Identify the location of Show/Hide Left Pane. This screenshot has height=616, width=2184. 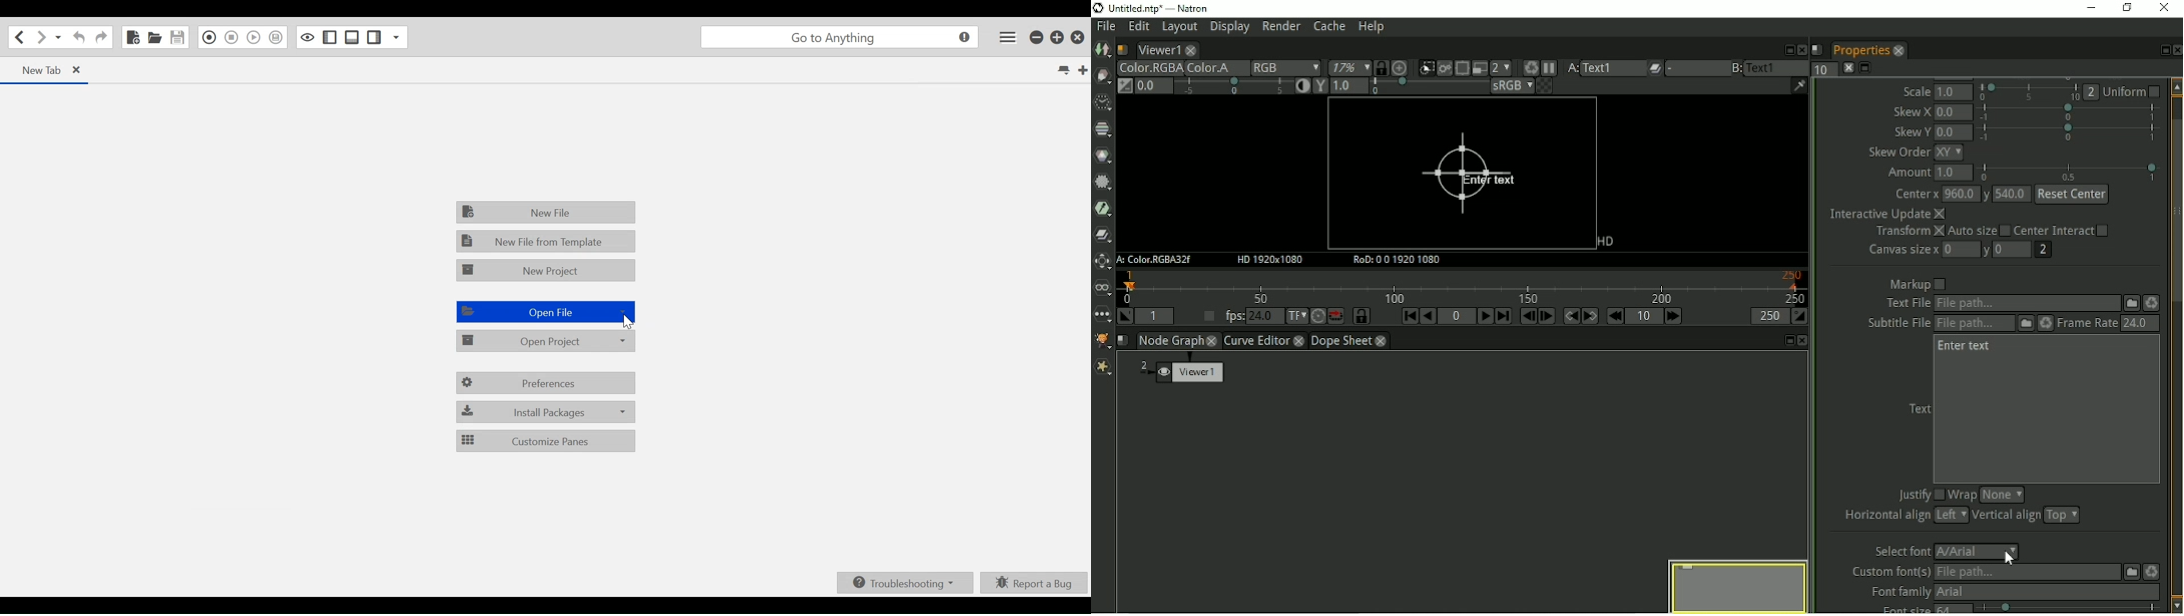
(374, 37).